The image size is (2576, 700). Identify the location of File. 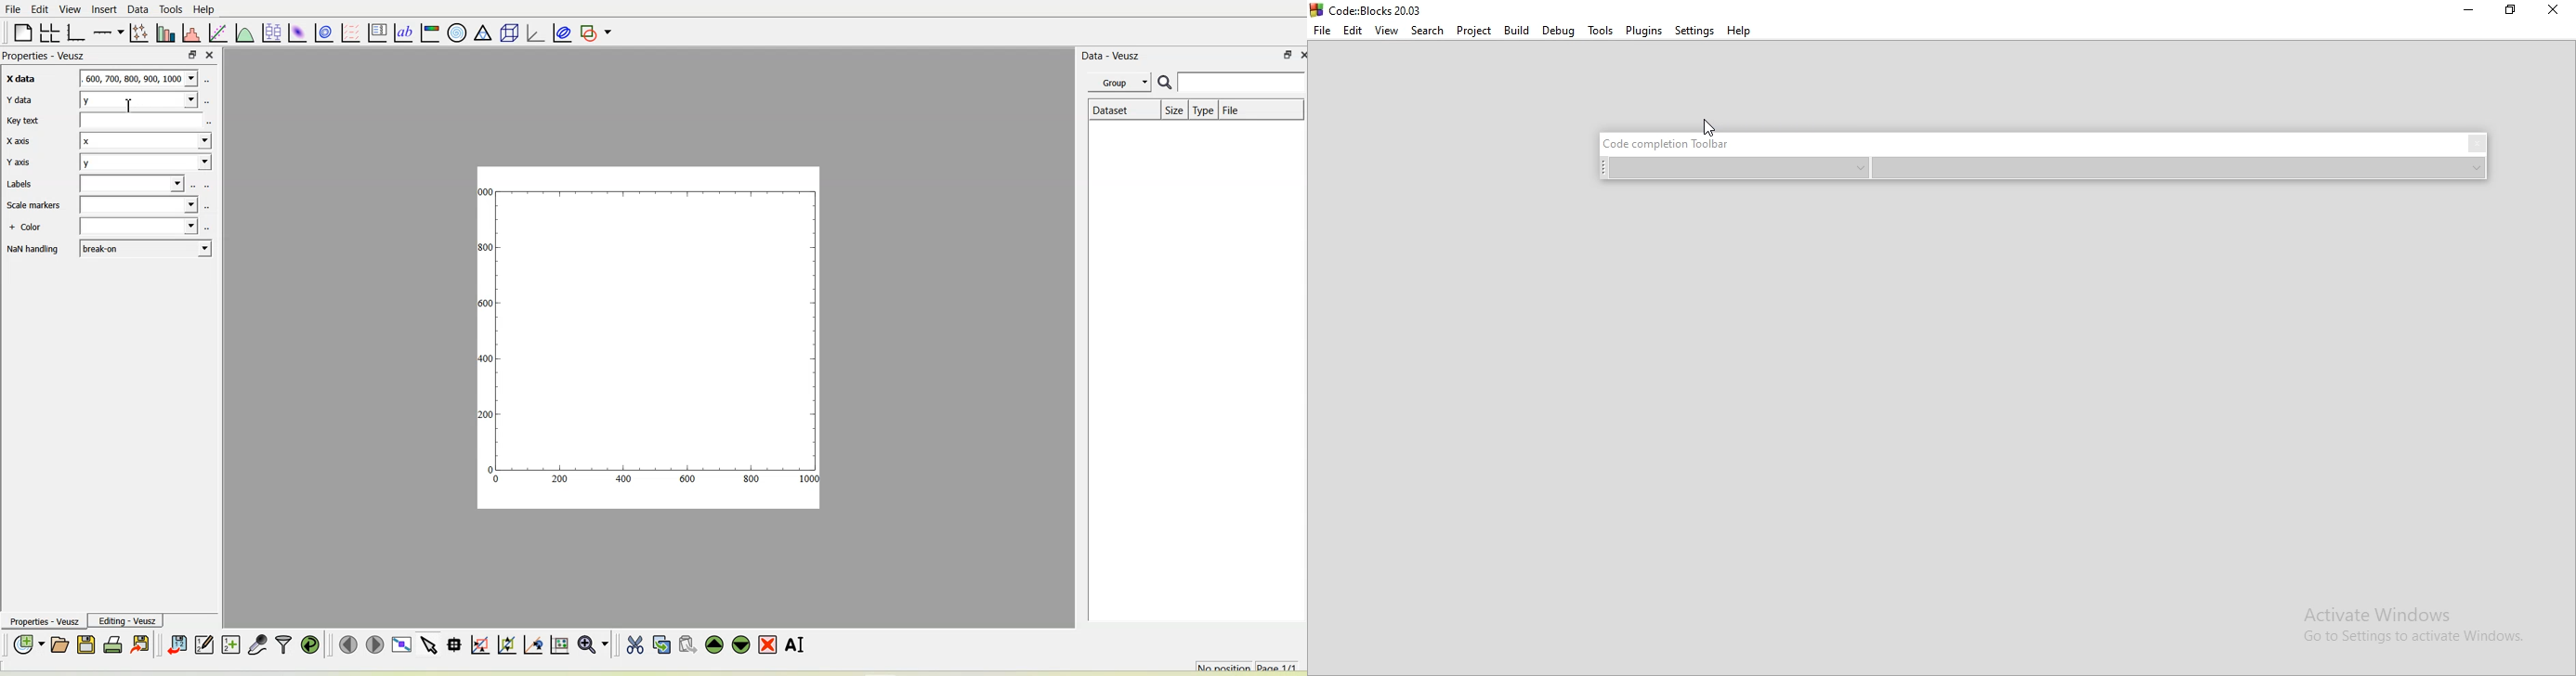
(15, 10).